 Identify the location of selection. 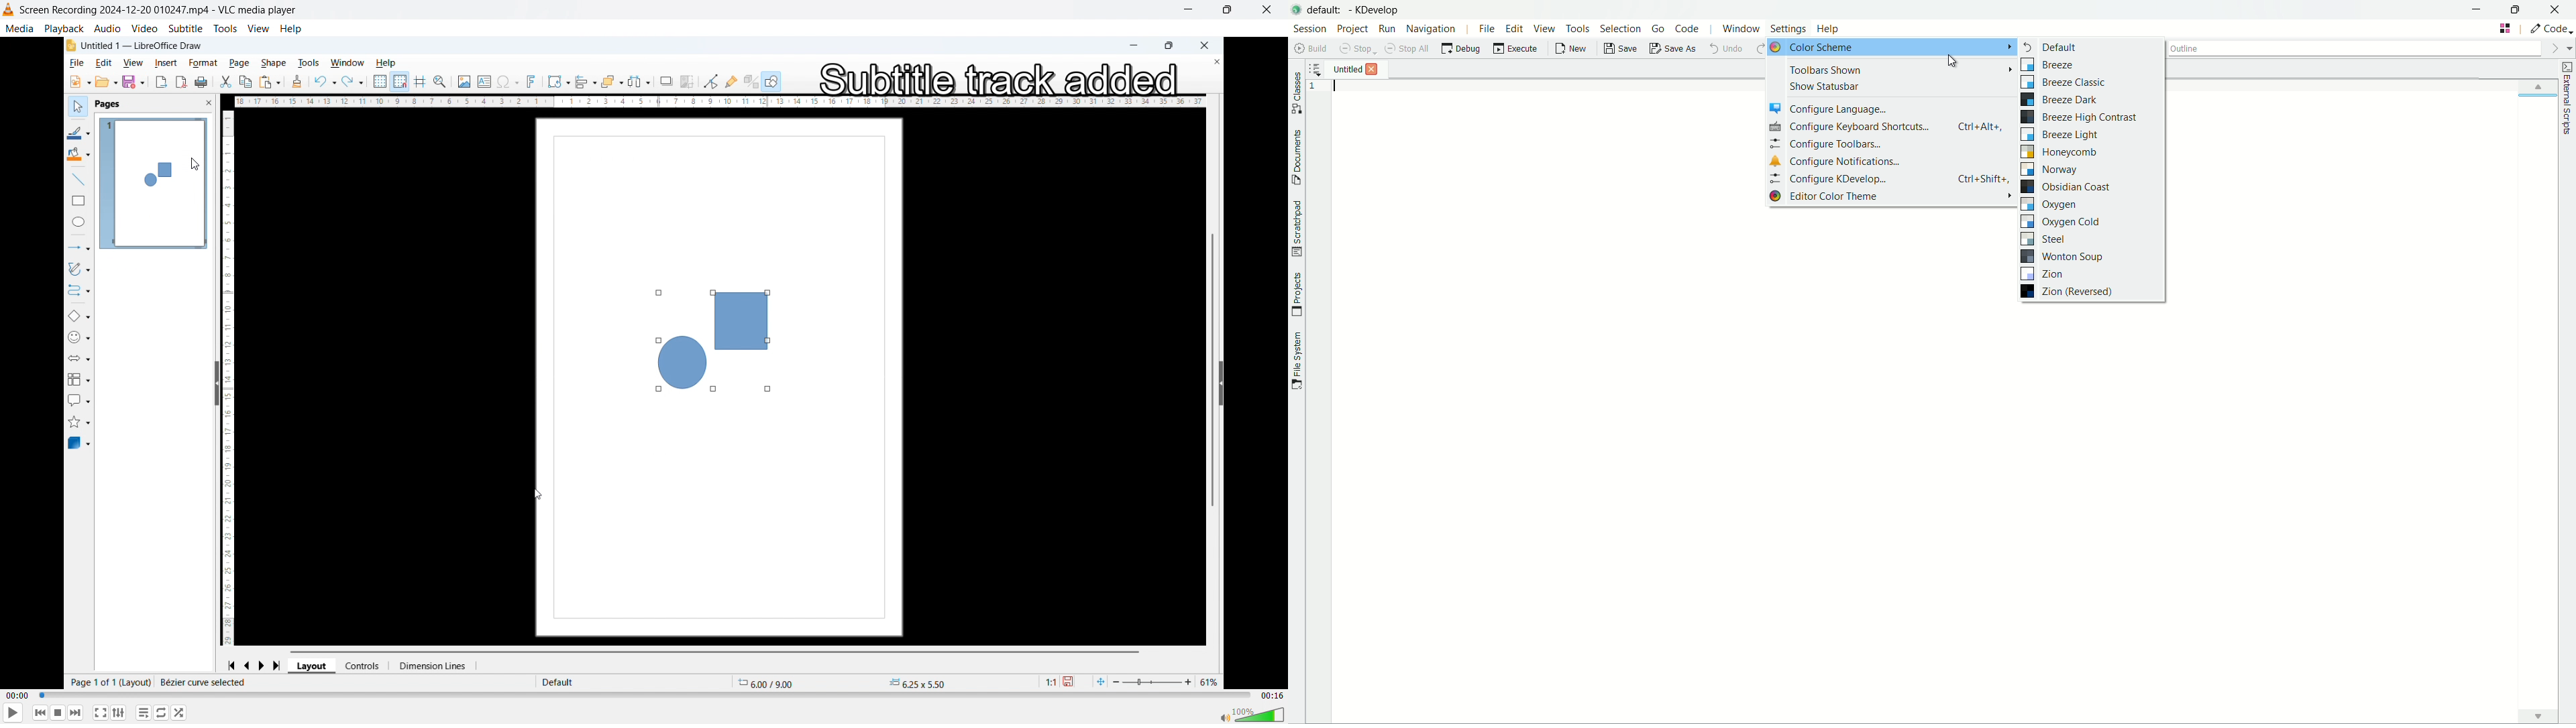
(1619, 29).